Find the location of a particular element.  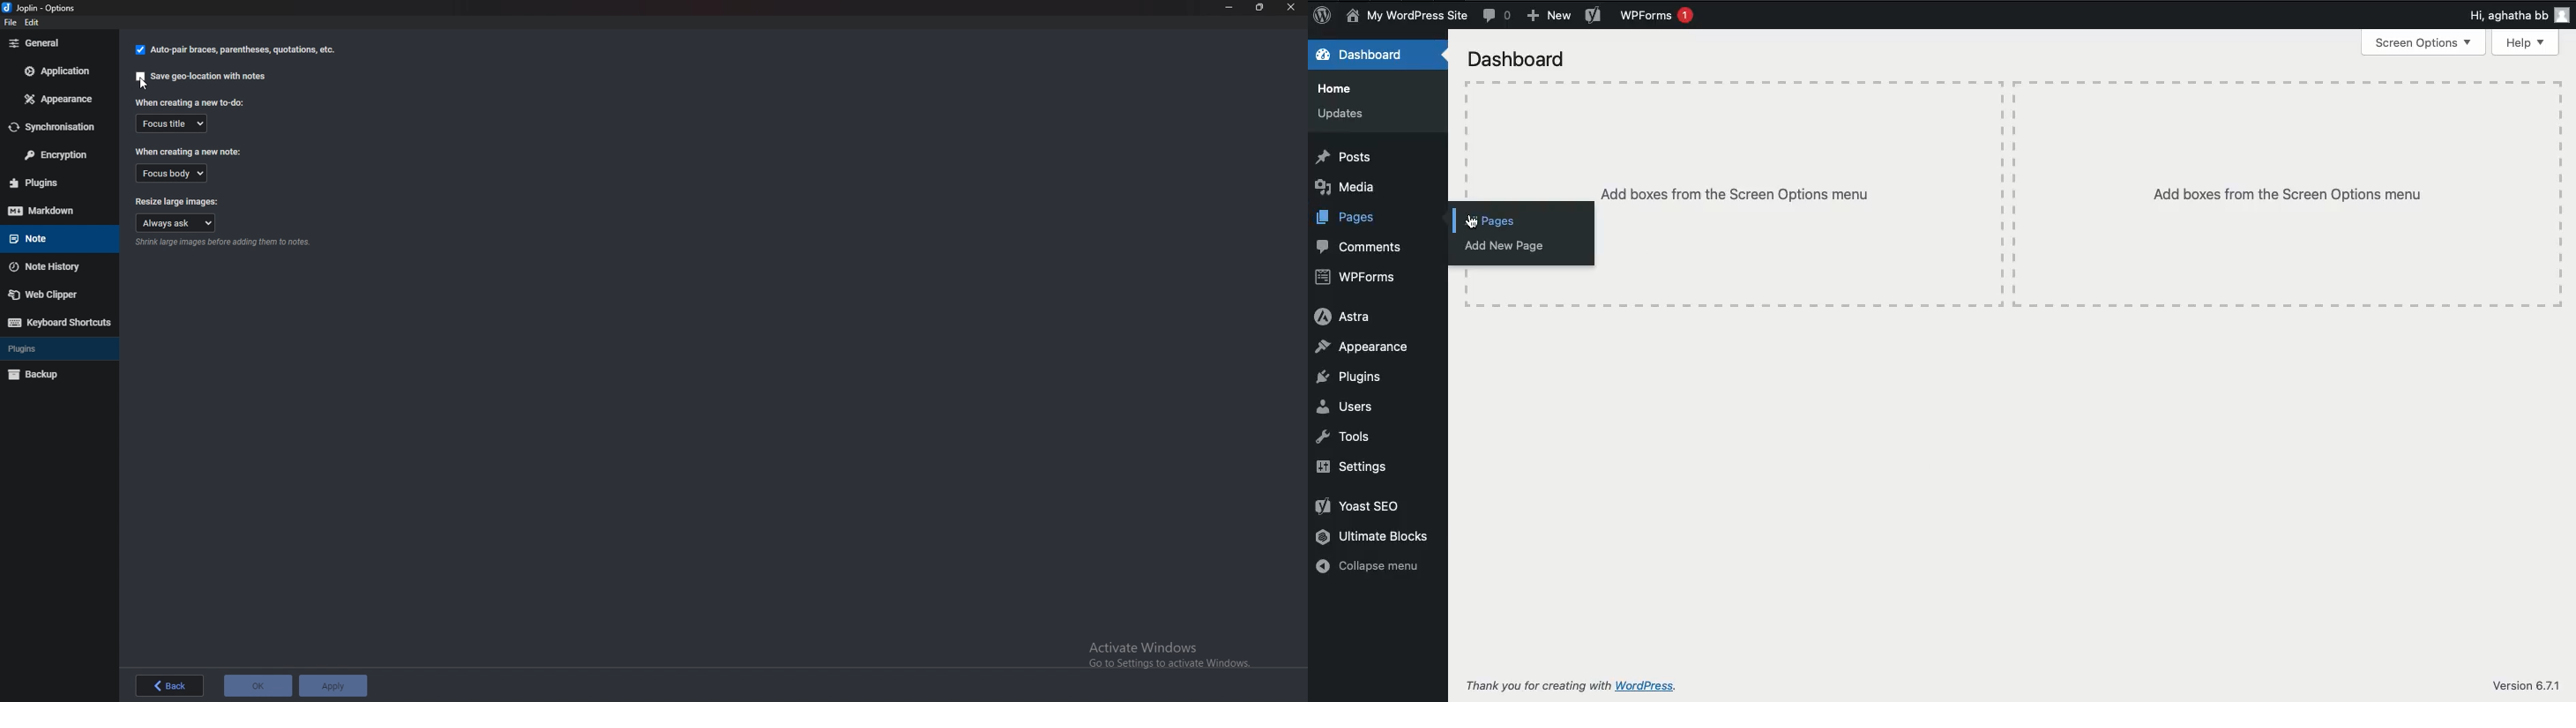

Keyboard shortcuts is located at coordinates (57, 324).